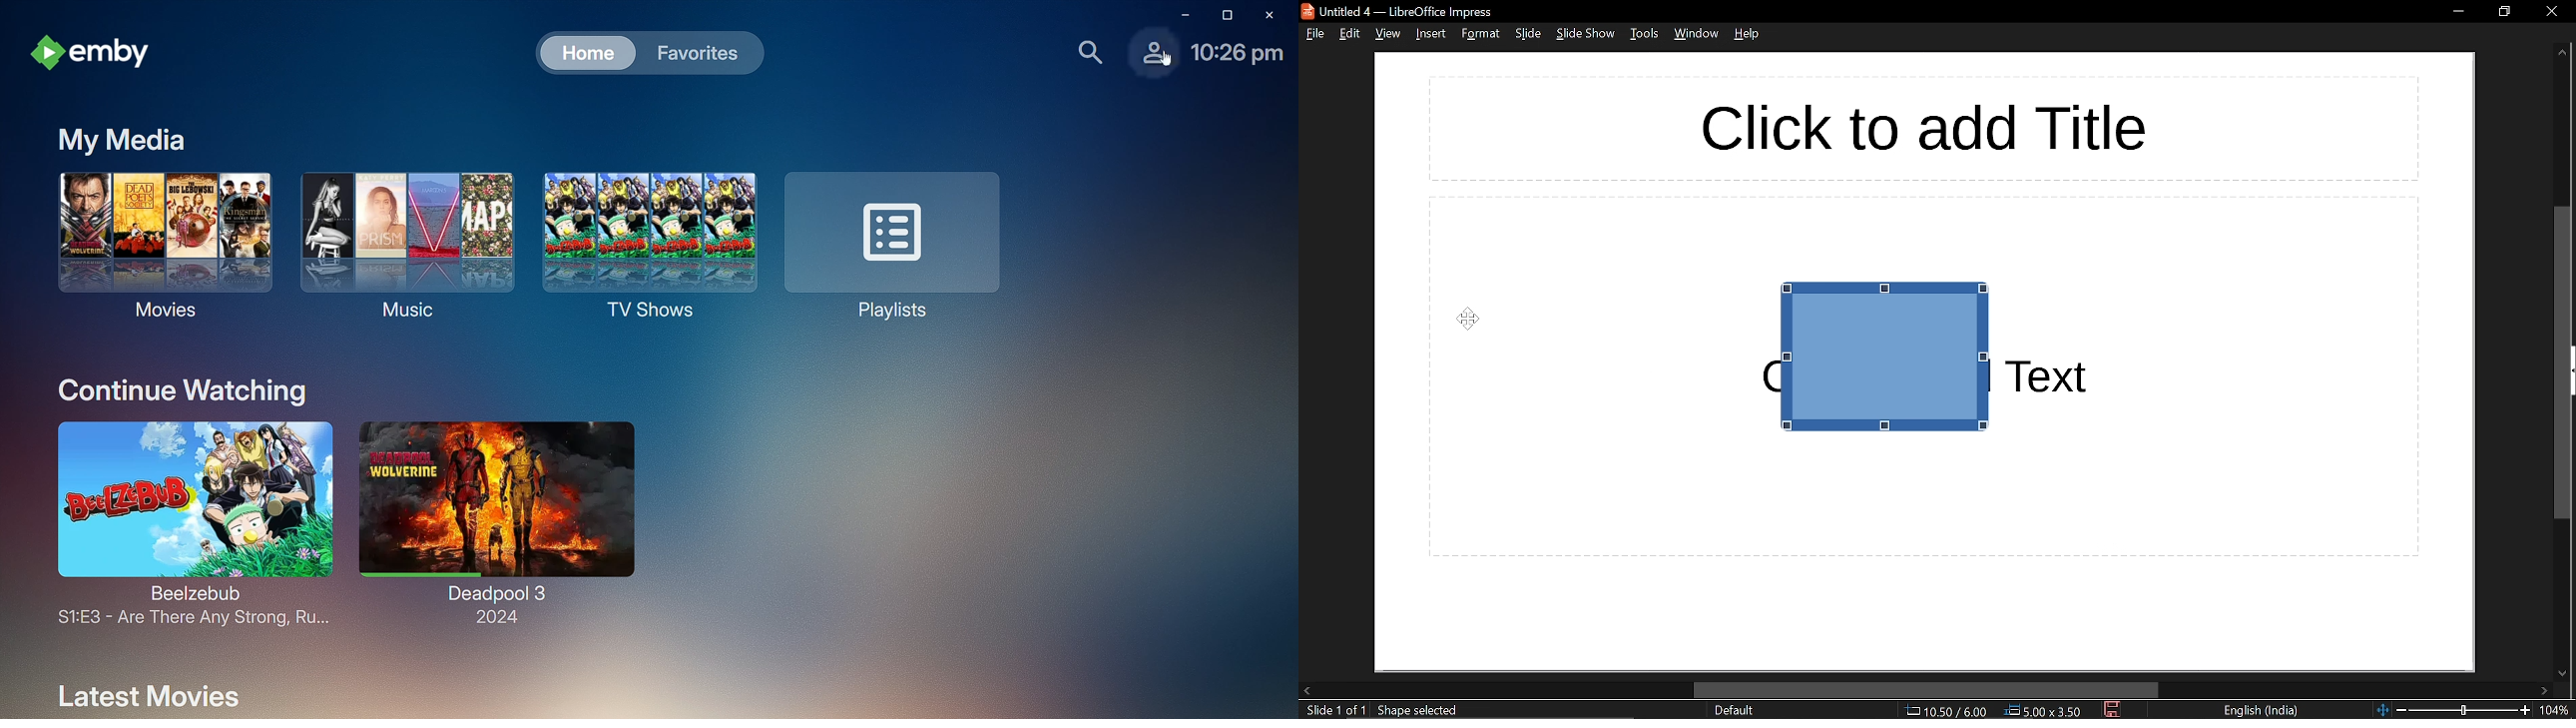 The image size is (2576, 728). What do you see at coordinates (1584, 34) in the screenshot?
I see `slide show` at bounding box center [1584, 34].